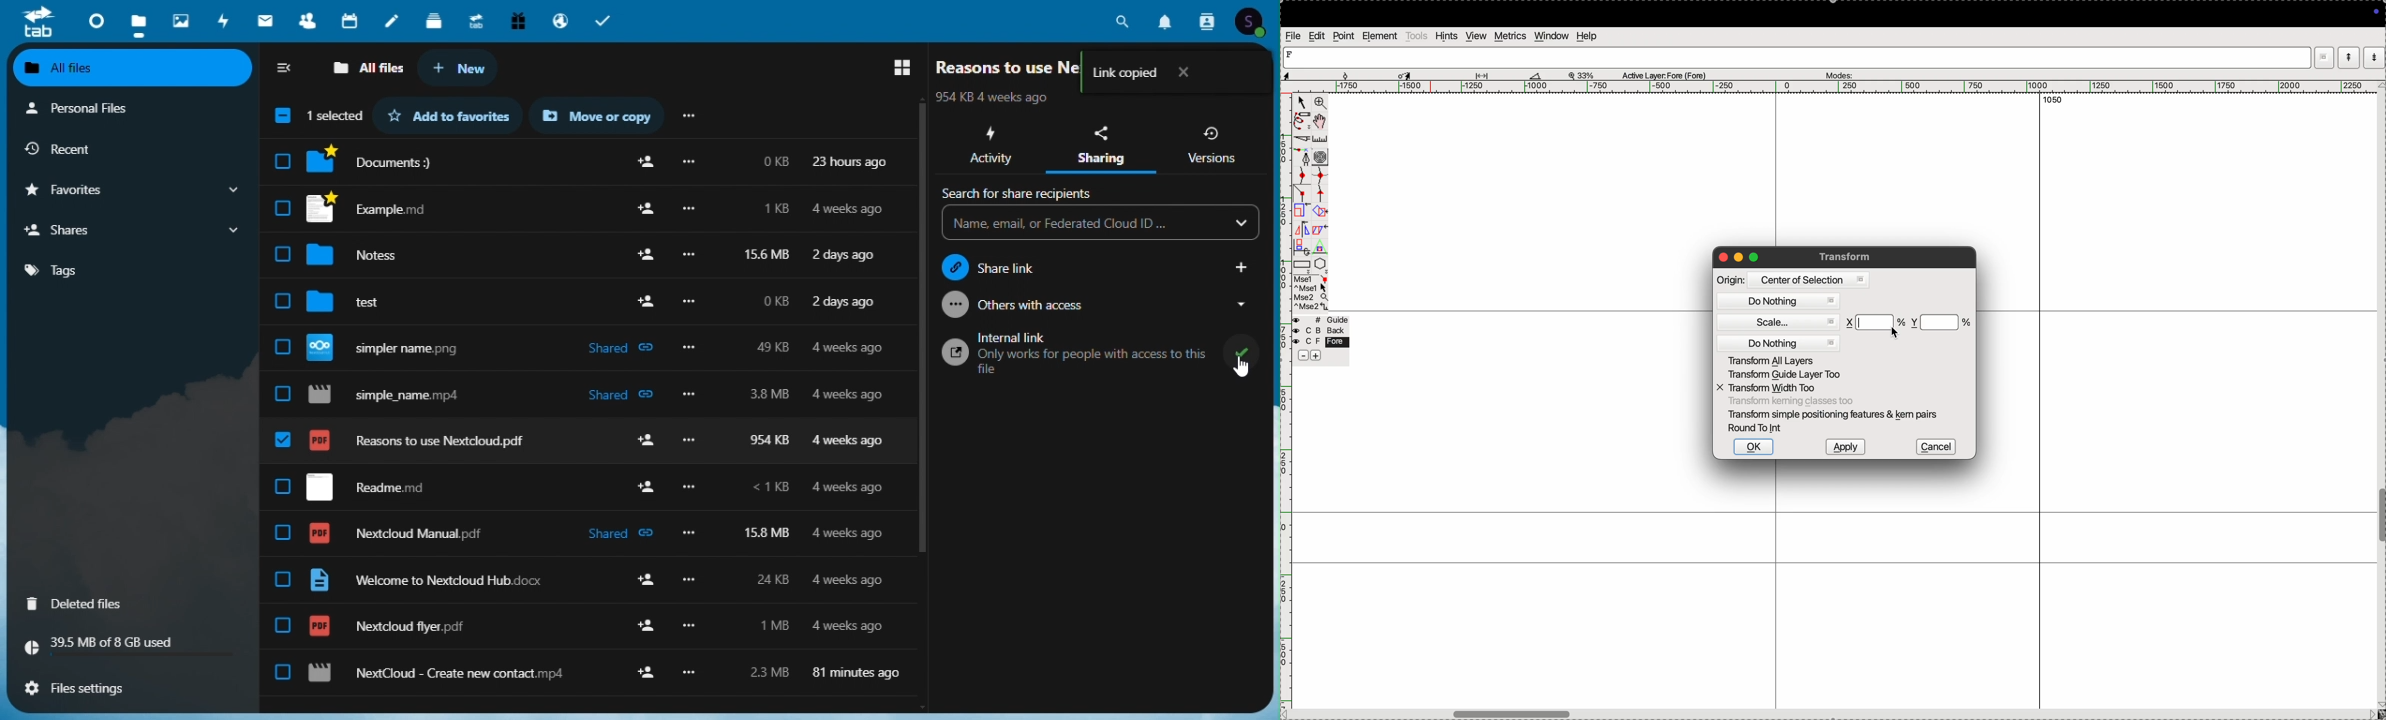 The height and width of the screenshot is (728, 2408). I want to click on 2 days ago, so click(848, 255).